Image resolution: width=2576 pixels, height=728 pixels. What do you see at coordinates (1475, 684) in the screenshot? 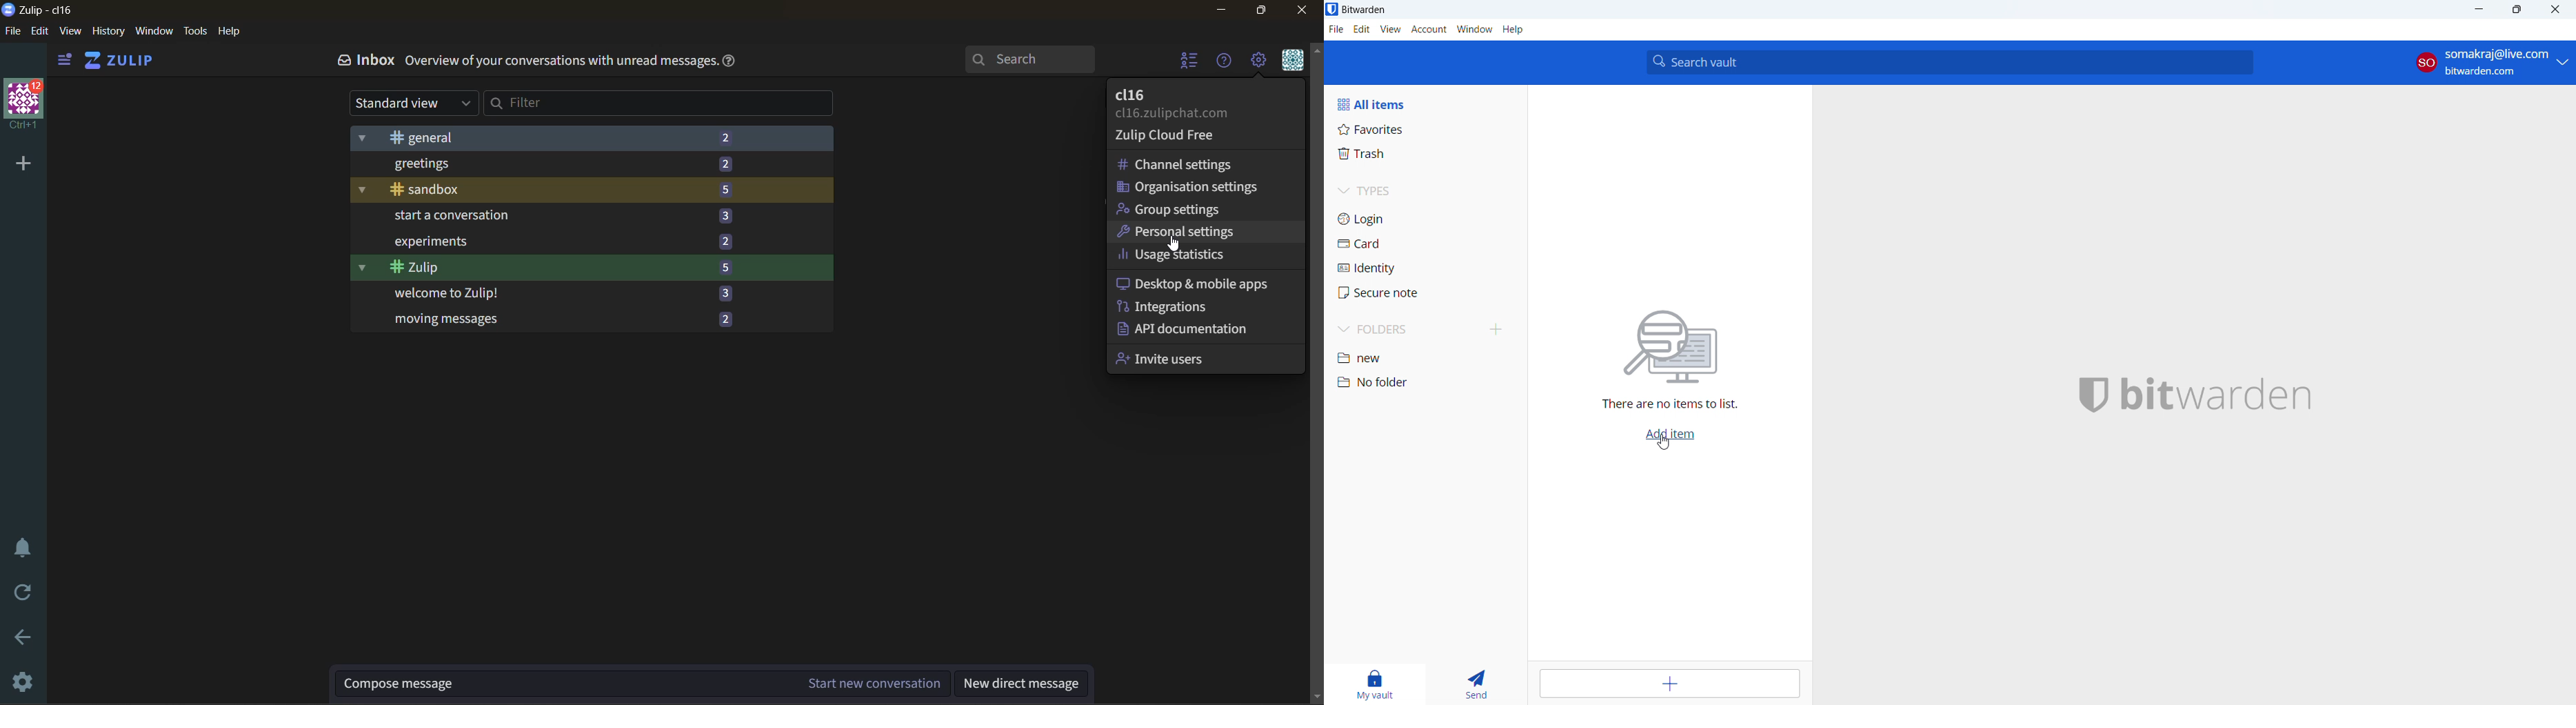
I see `send` at bounding box center [1475, 684].